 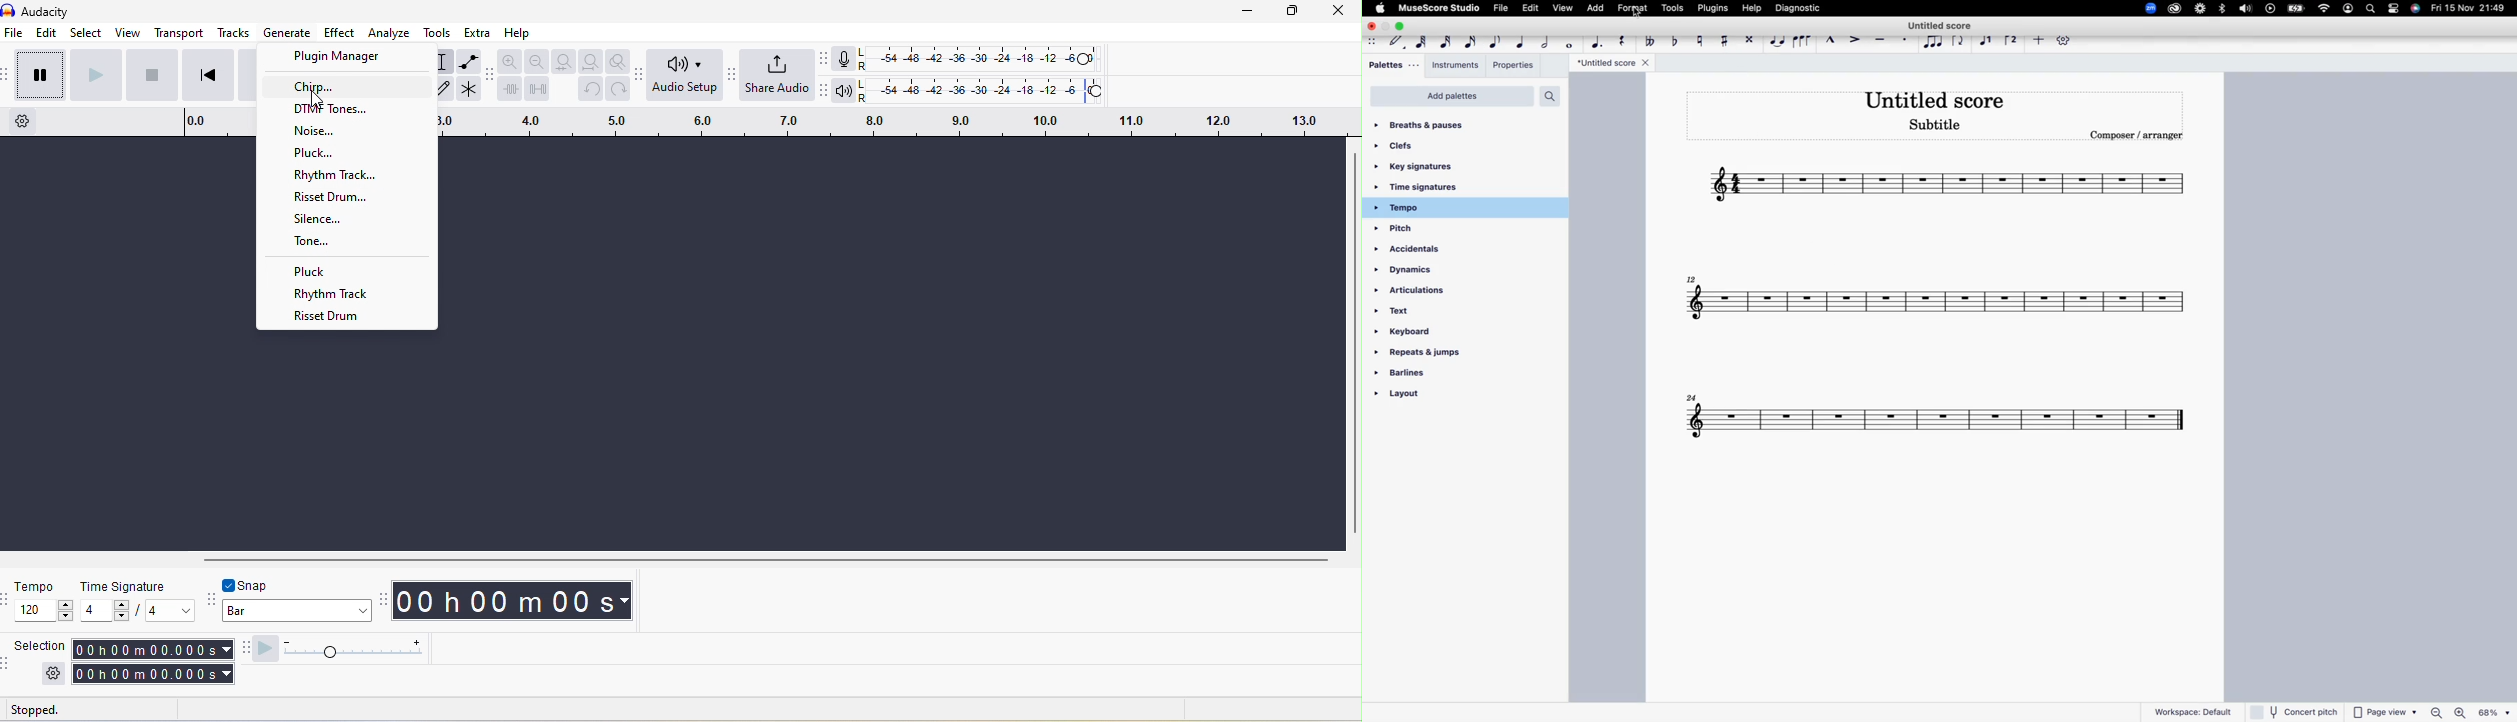 I want to click on toggle natural, so click(x=1700, y=42).